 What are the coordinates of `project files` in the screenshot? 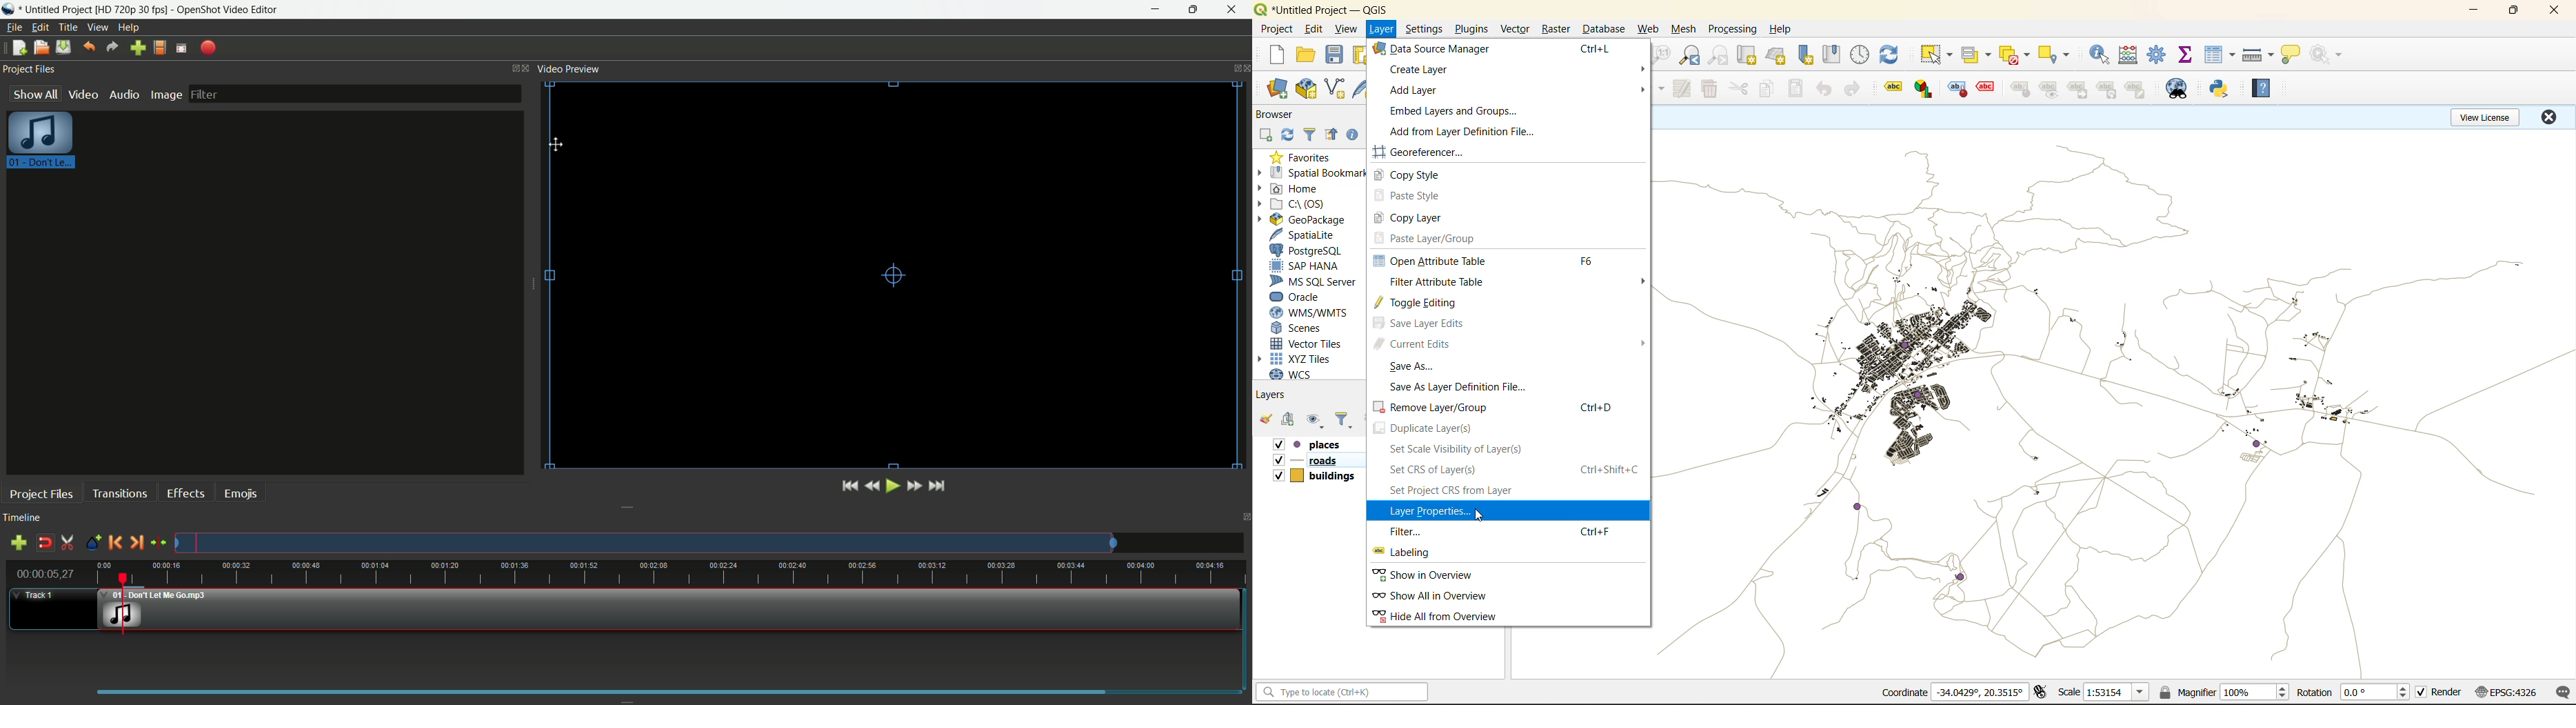 It's located at (29, 70).